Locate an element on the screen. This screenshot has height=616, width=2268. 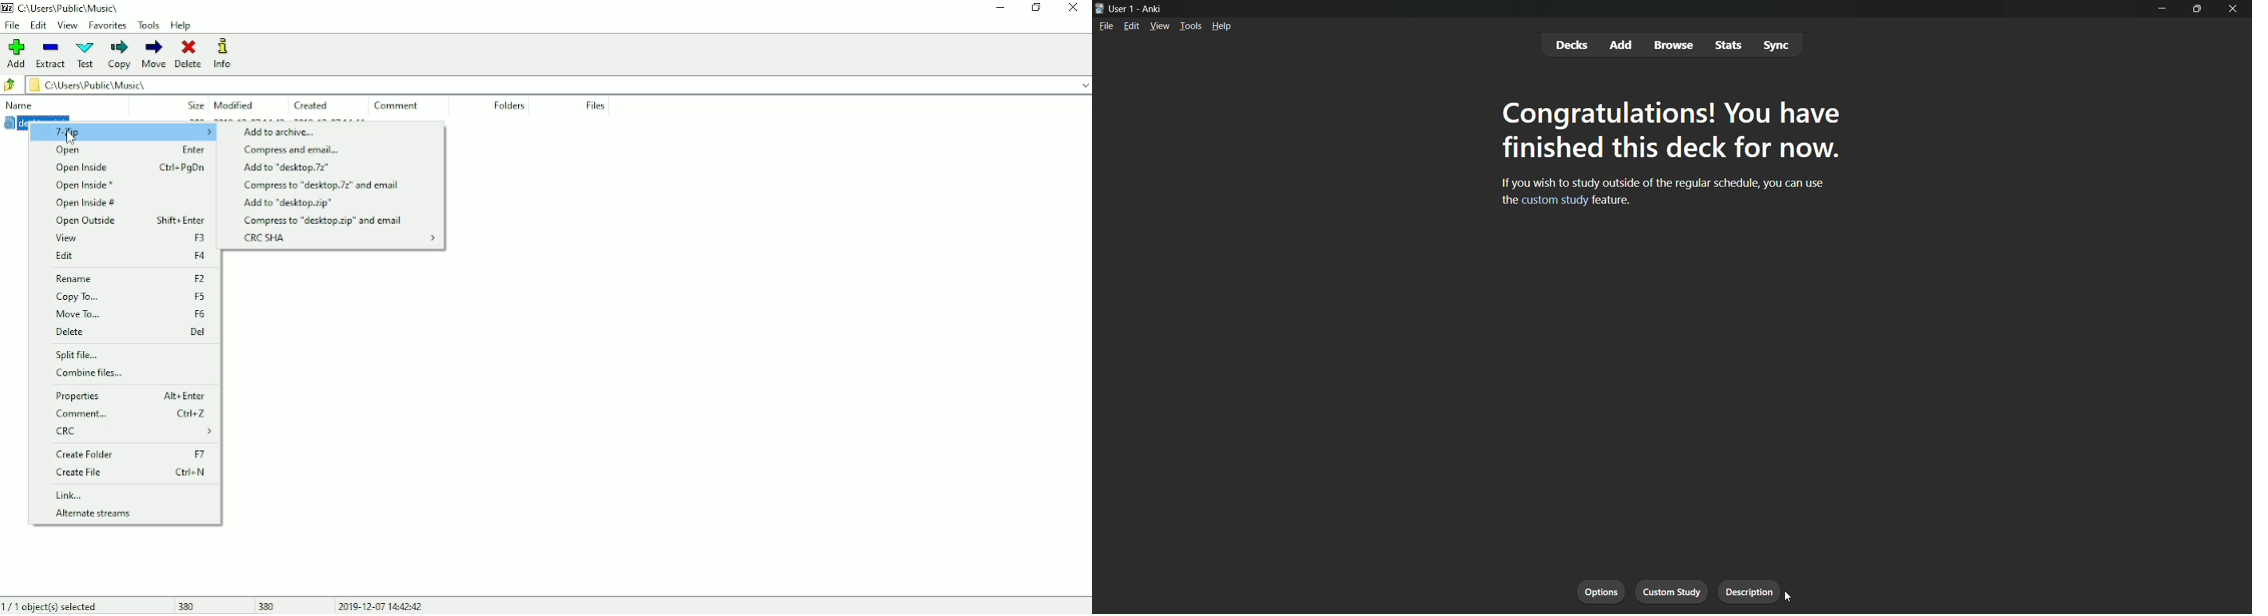
description is located at coordinates (1752, 591).